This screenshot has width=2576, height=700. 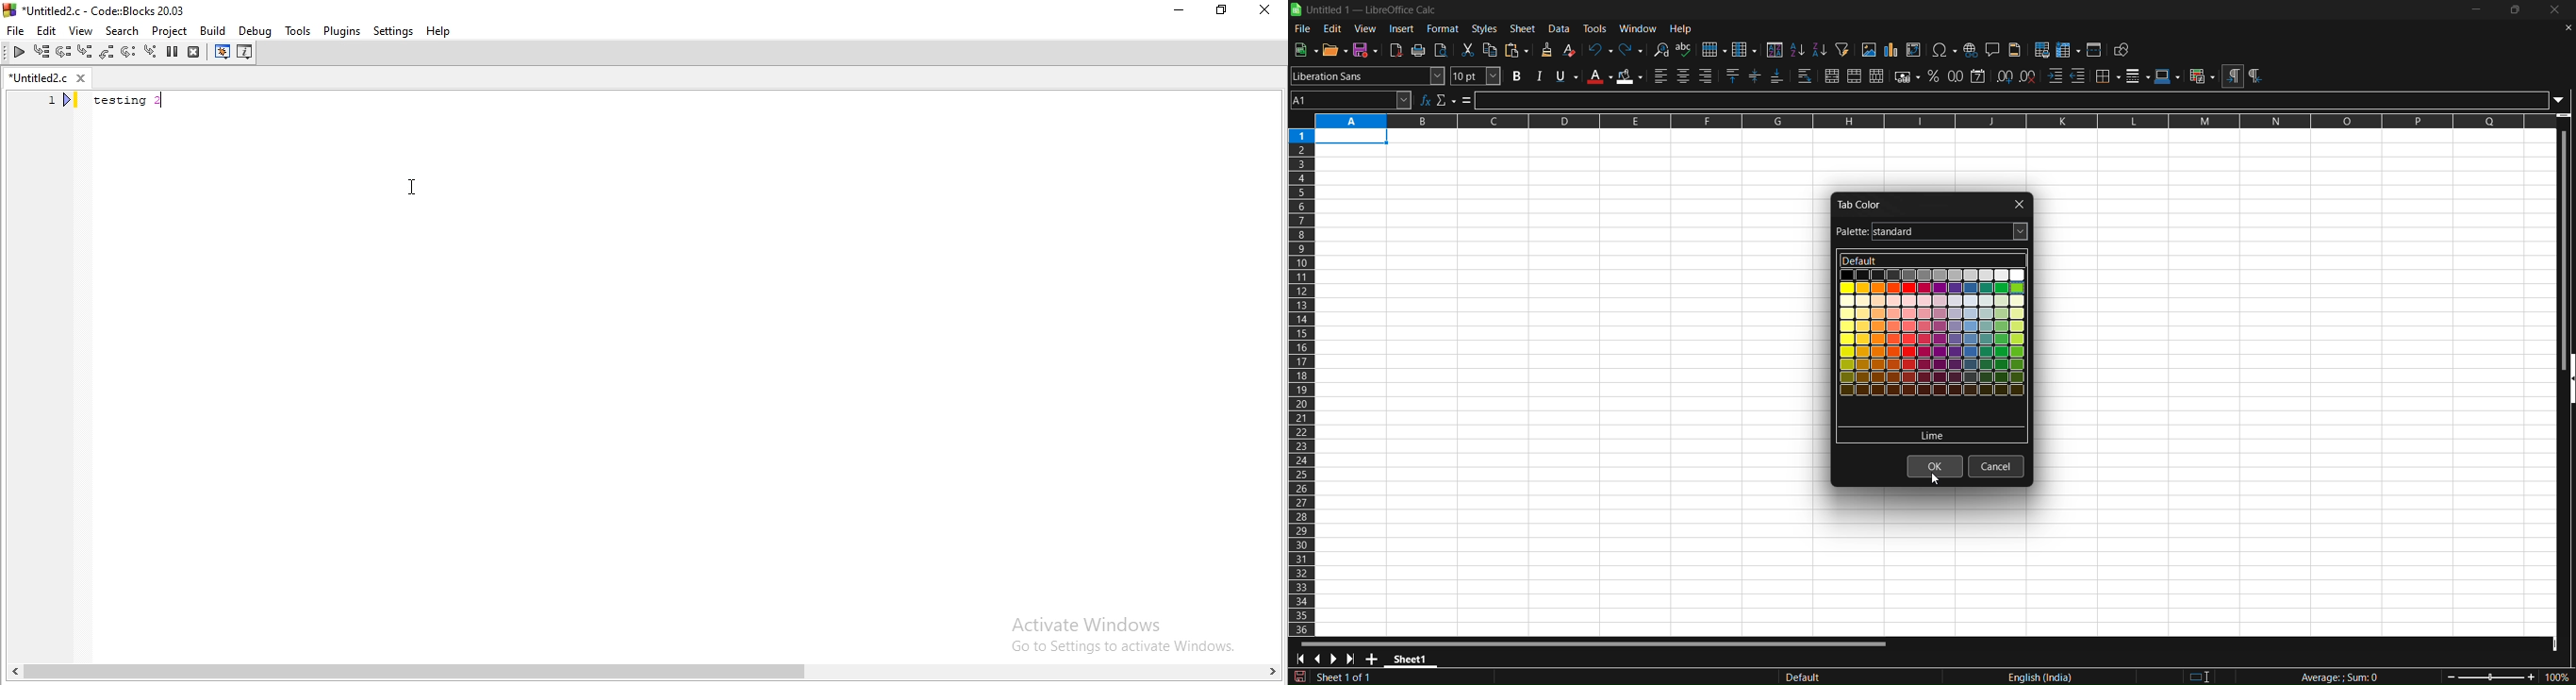 What do you see at coordinates (1320, 660) in the screenshot?
I see `scroll to previous sheet` at bounding box center [1320, 660].